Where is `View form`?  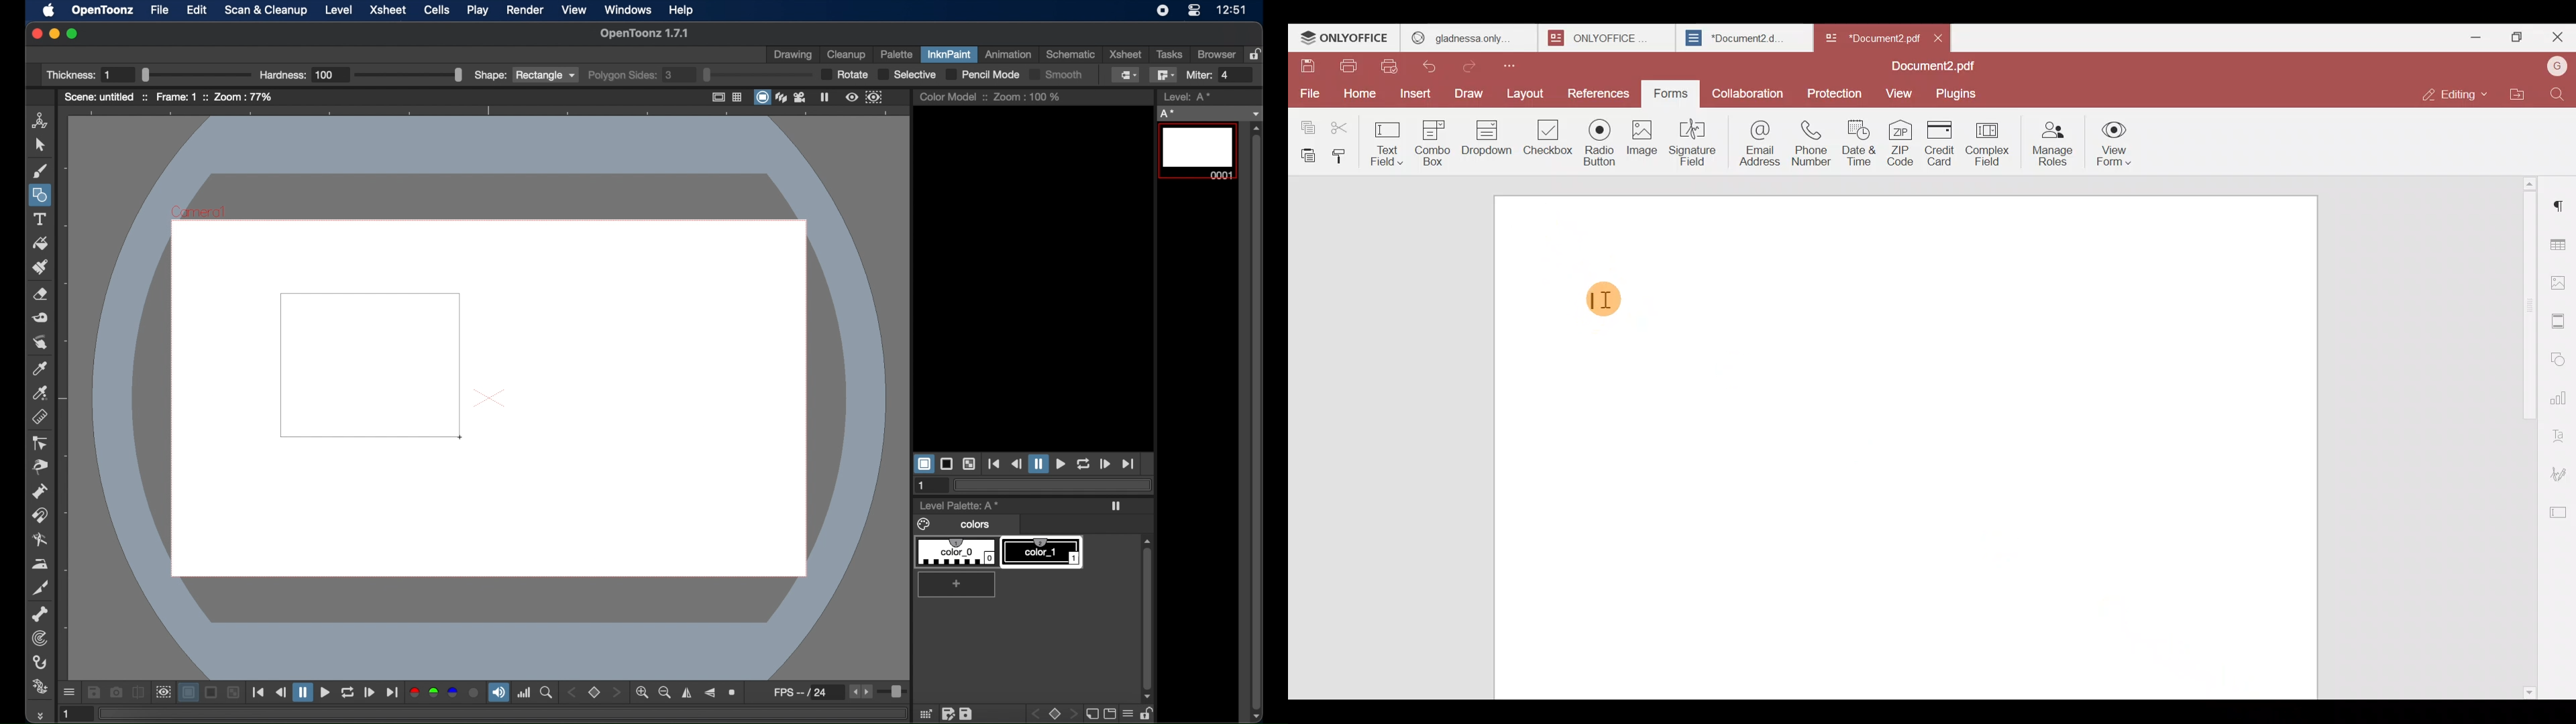
View form is located at coordinates (2112, 143).